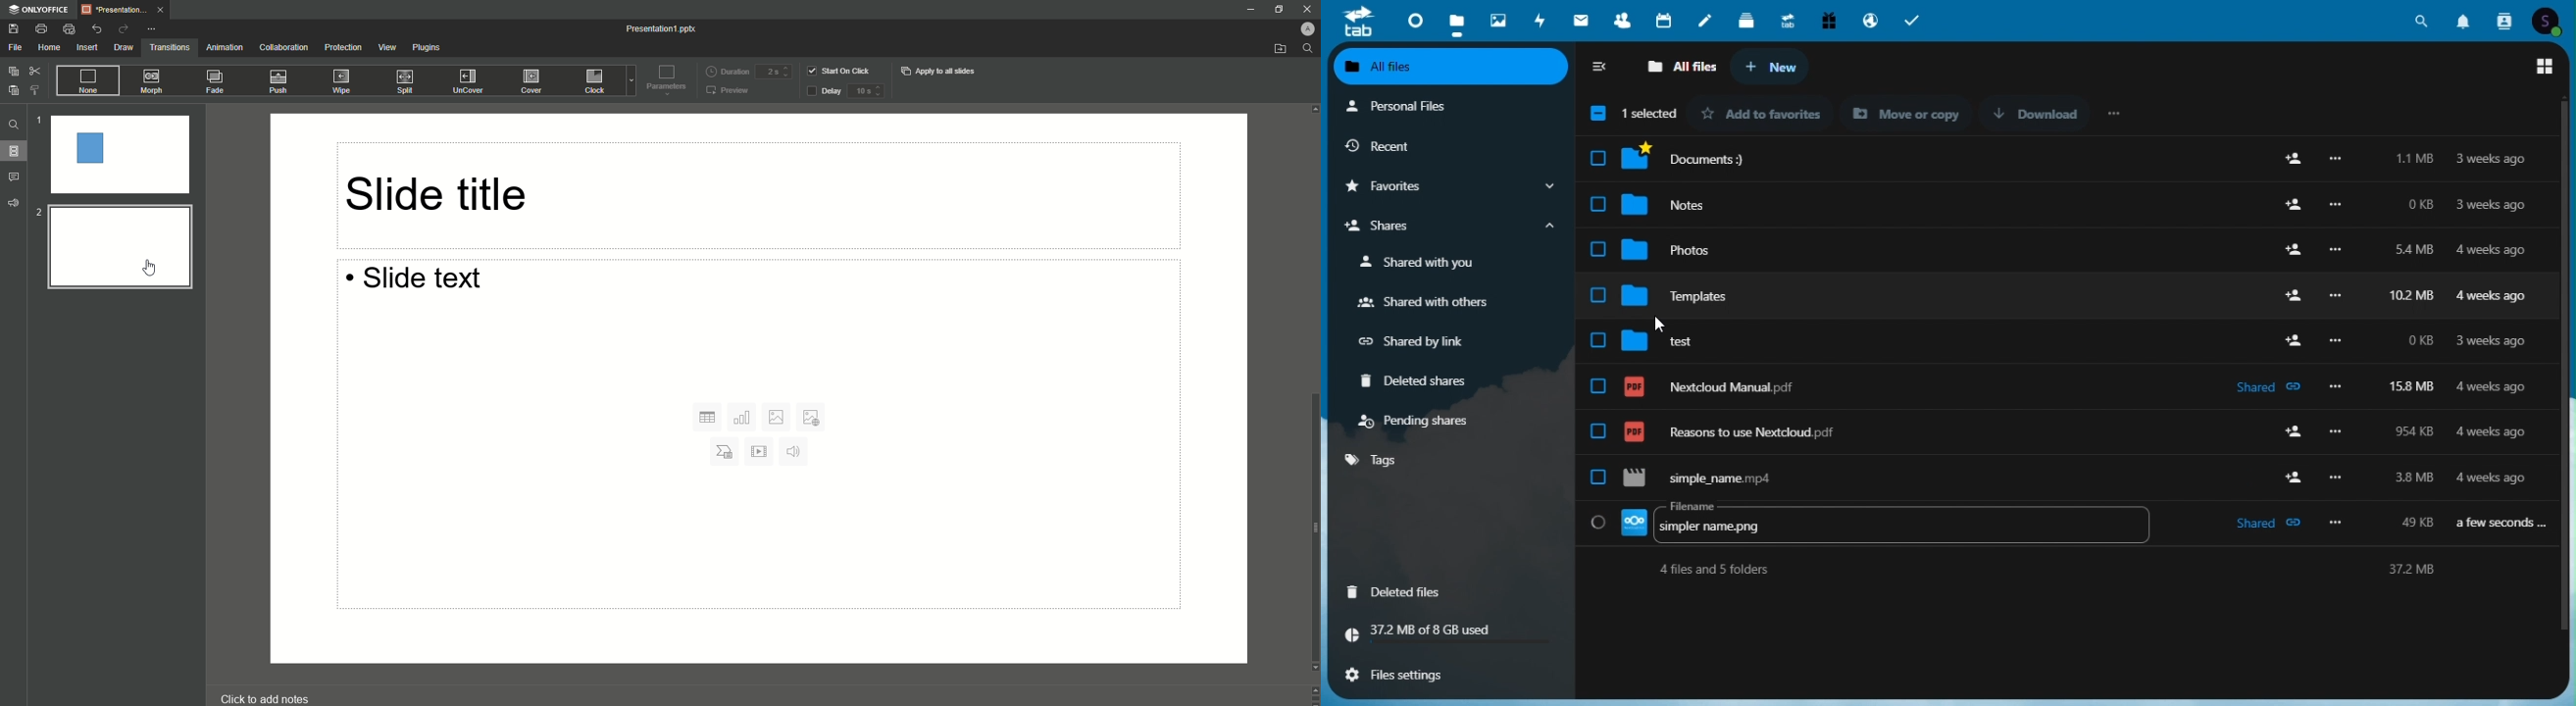 The width and height of the screenshot is (2576, 728). Describe the element at coordinates (2067, 424) in the screenshot. I see `Reasons to use Nextcloud.pdf 954 KB 4 weeks ago` at that location.